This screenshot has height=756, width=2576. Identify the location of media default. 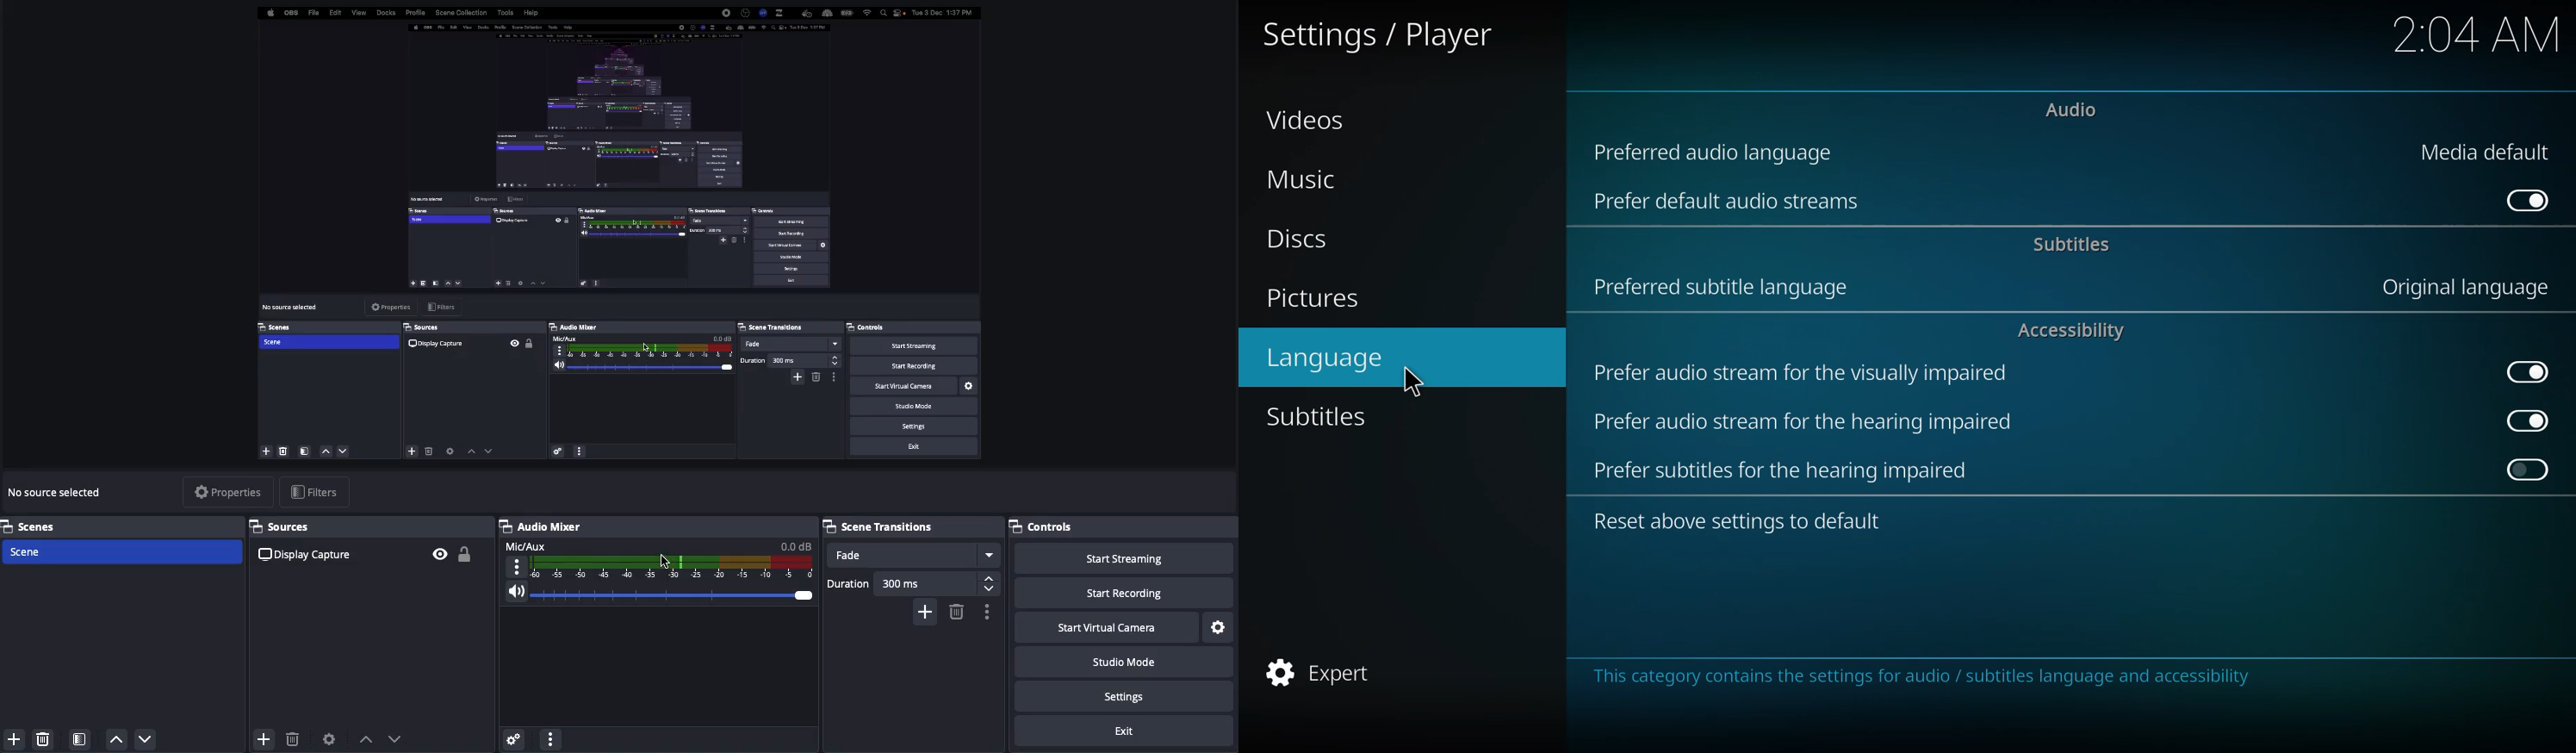
(2486, 150).